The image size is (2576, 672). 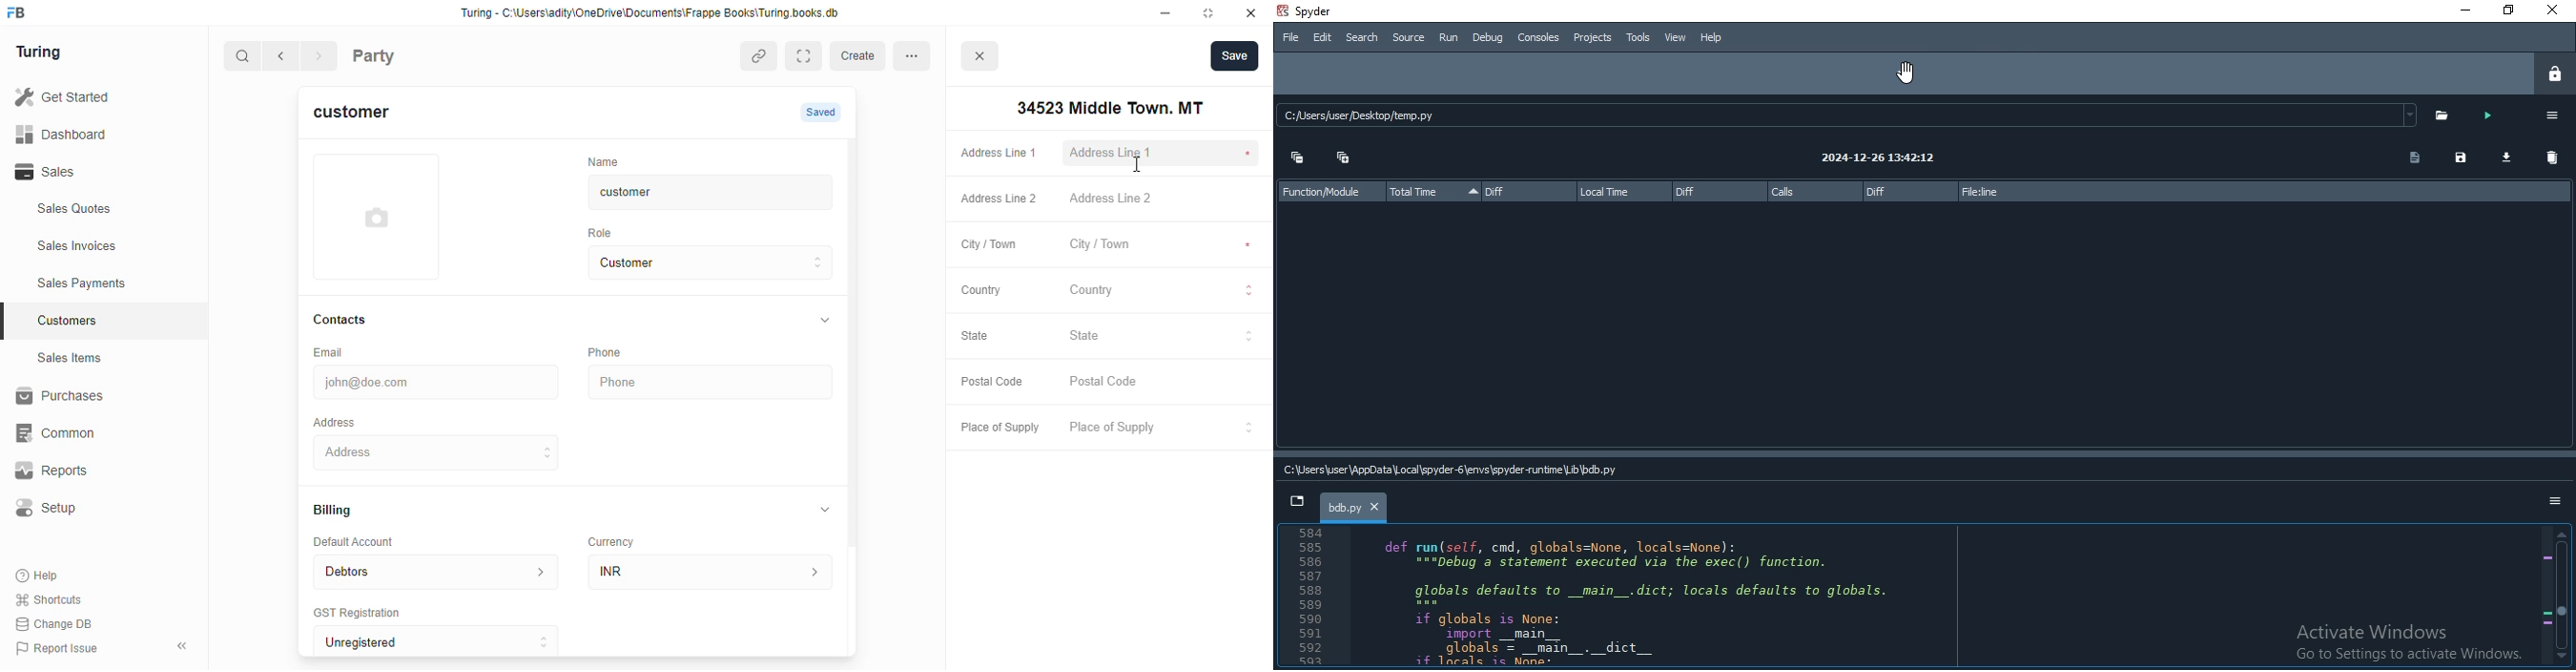 What do you see at coordinates (1720, 190) in the screenshot?
I see `Diff` at bounding box center [1720, 190].